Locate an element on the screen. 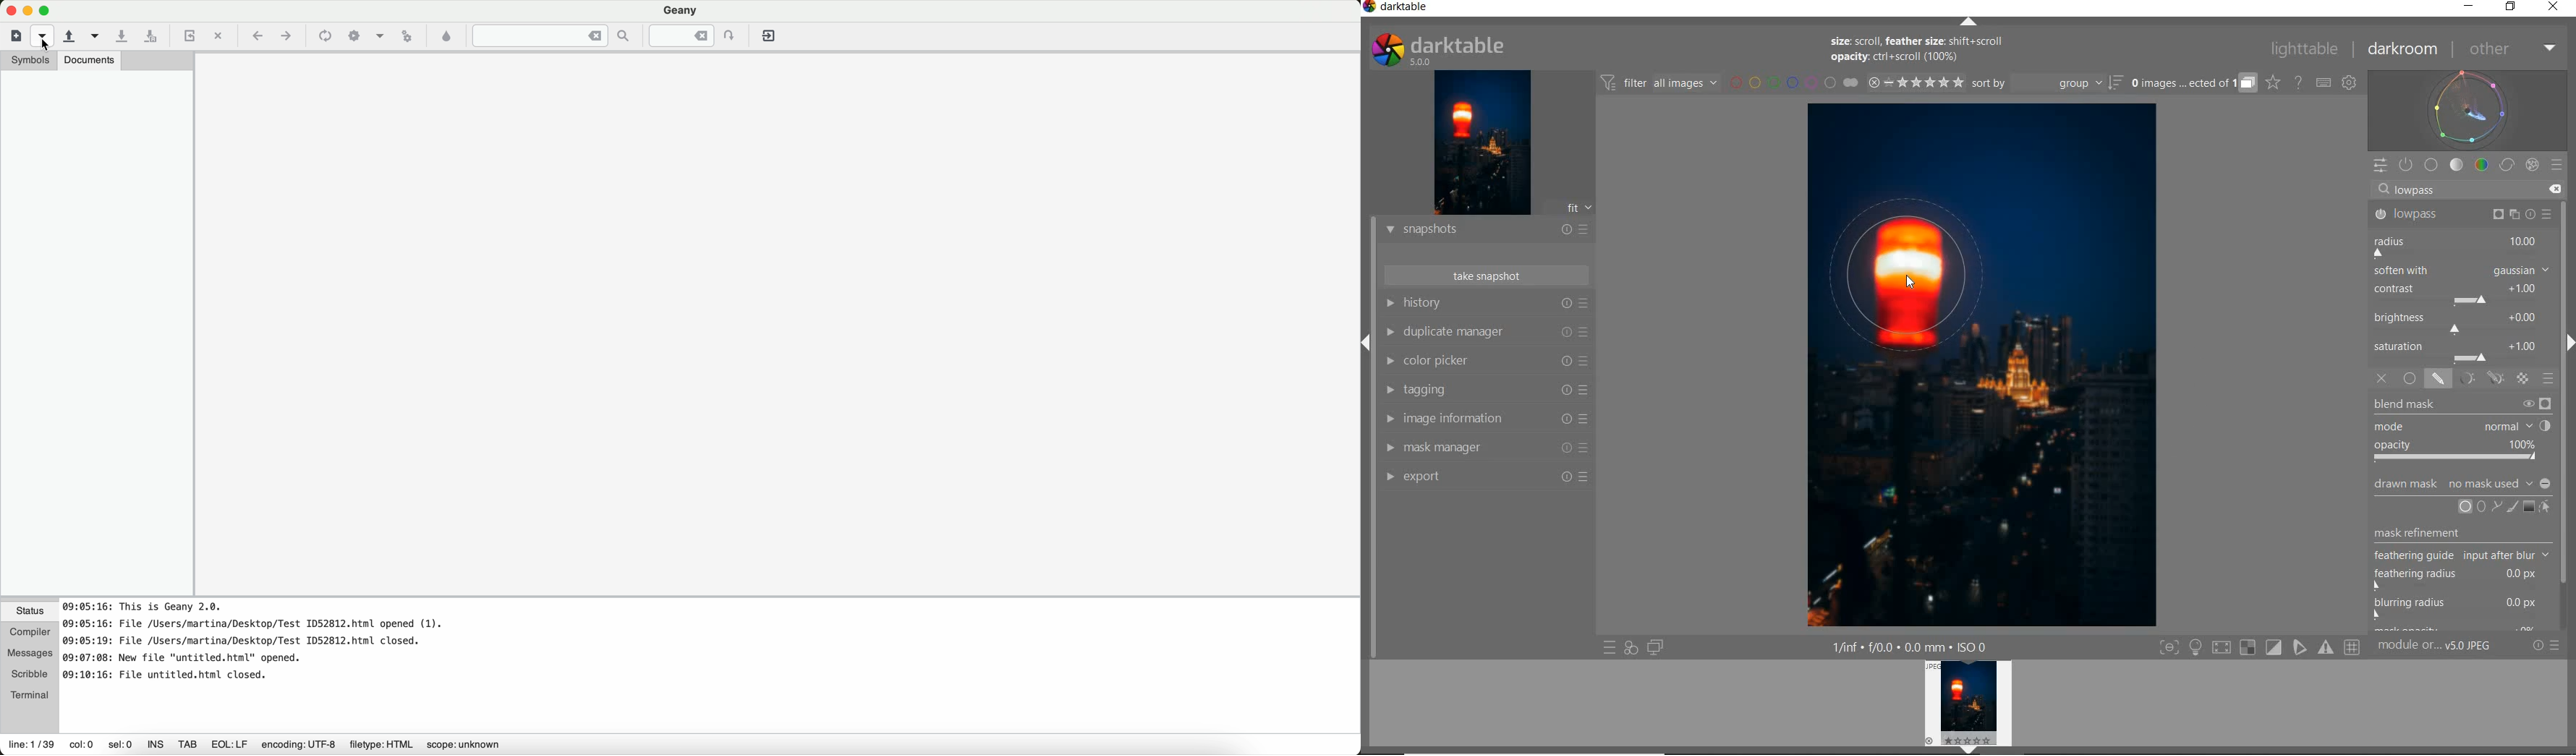 The width and height of the screenshot is (2576, 756). OFF is located at coordinates (2381, 379).